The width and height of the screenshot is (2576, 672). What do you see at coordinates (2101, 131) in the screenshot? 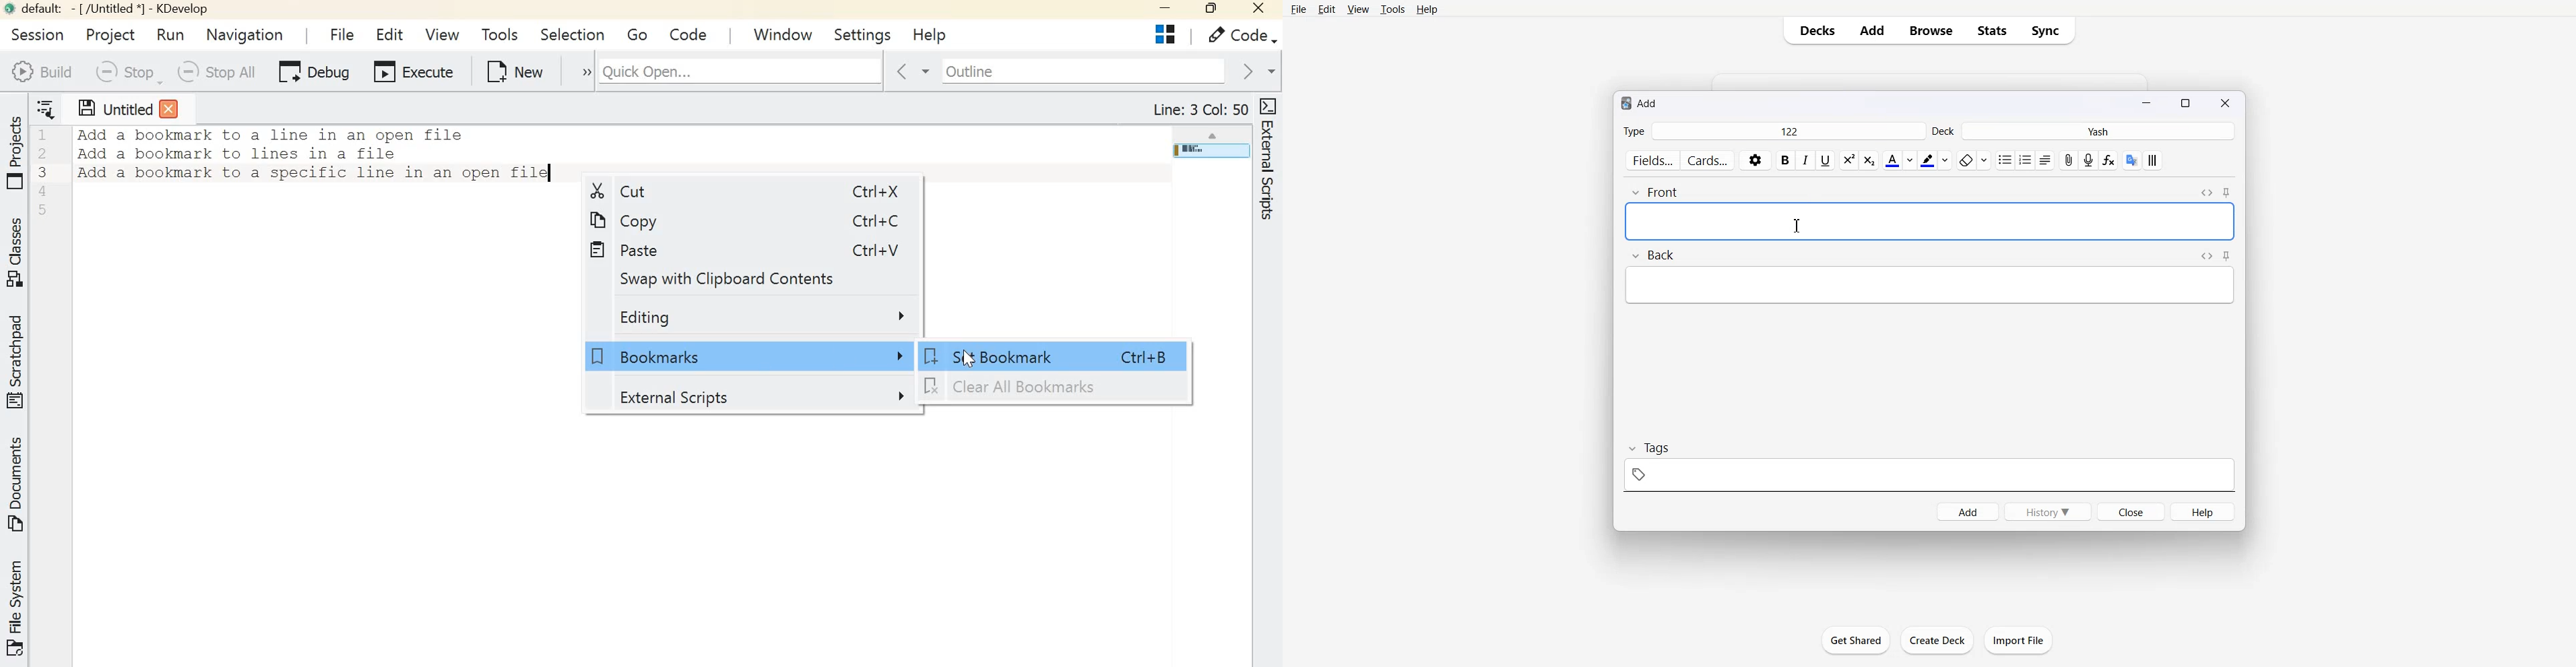
I see `Yash` at bounding box center [2101, 131].